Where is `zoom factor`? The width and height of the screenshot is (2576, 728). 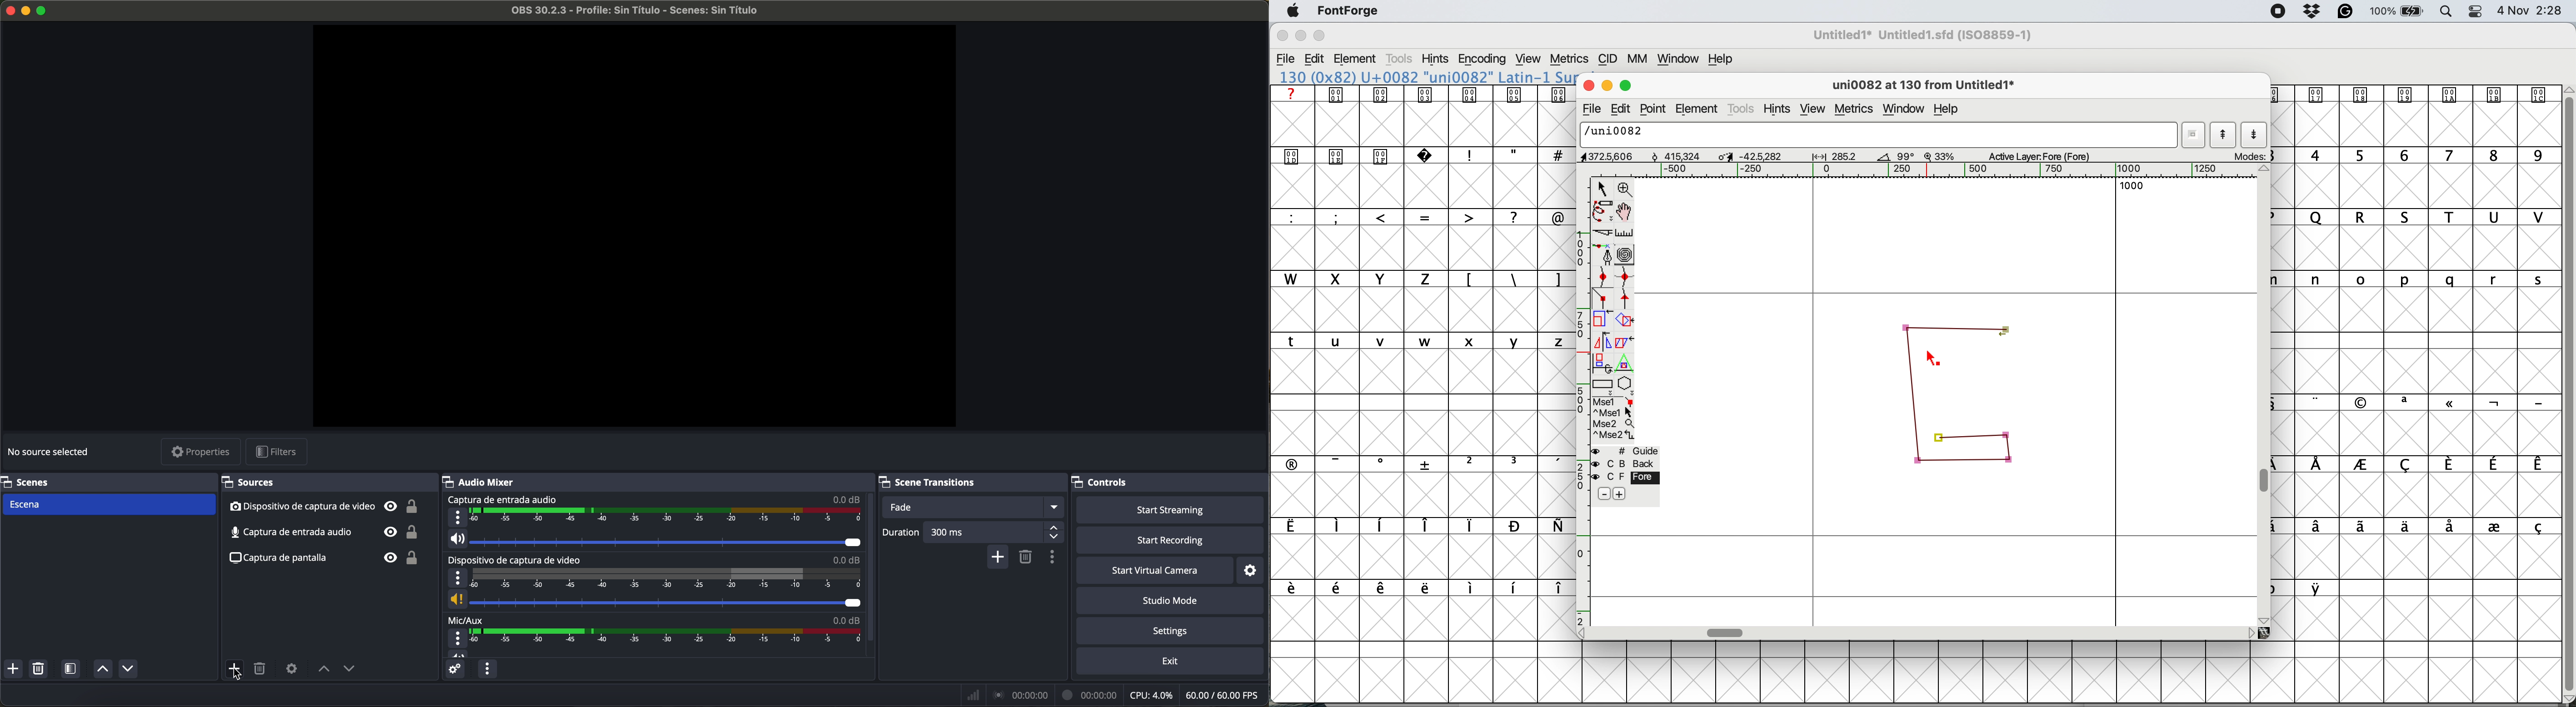
zoom factor is located at coordinates (1940, 156).